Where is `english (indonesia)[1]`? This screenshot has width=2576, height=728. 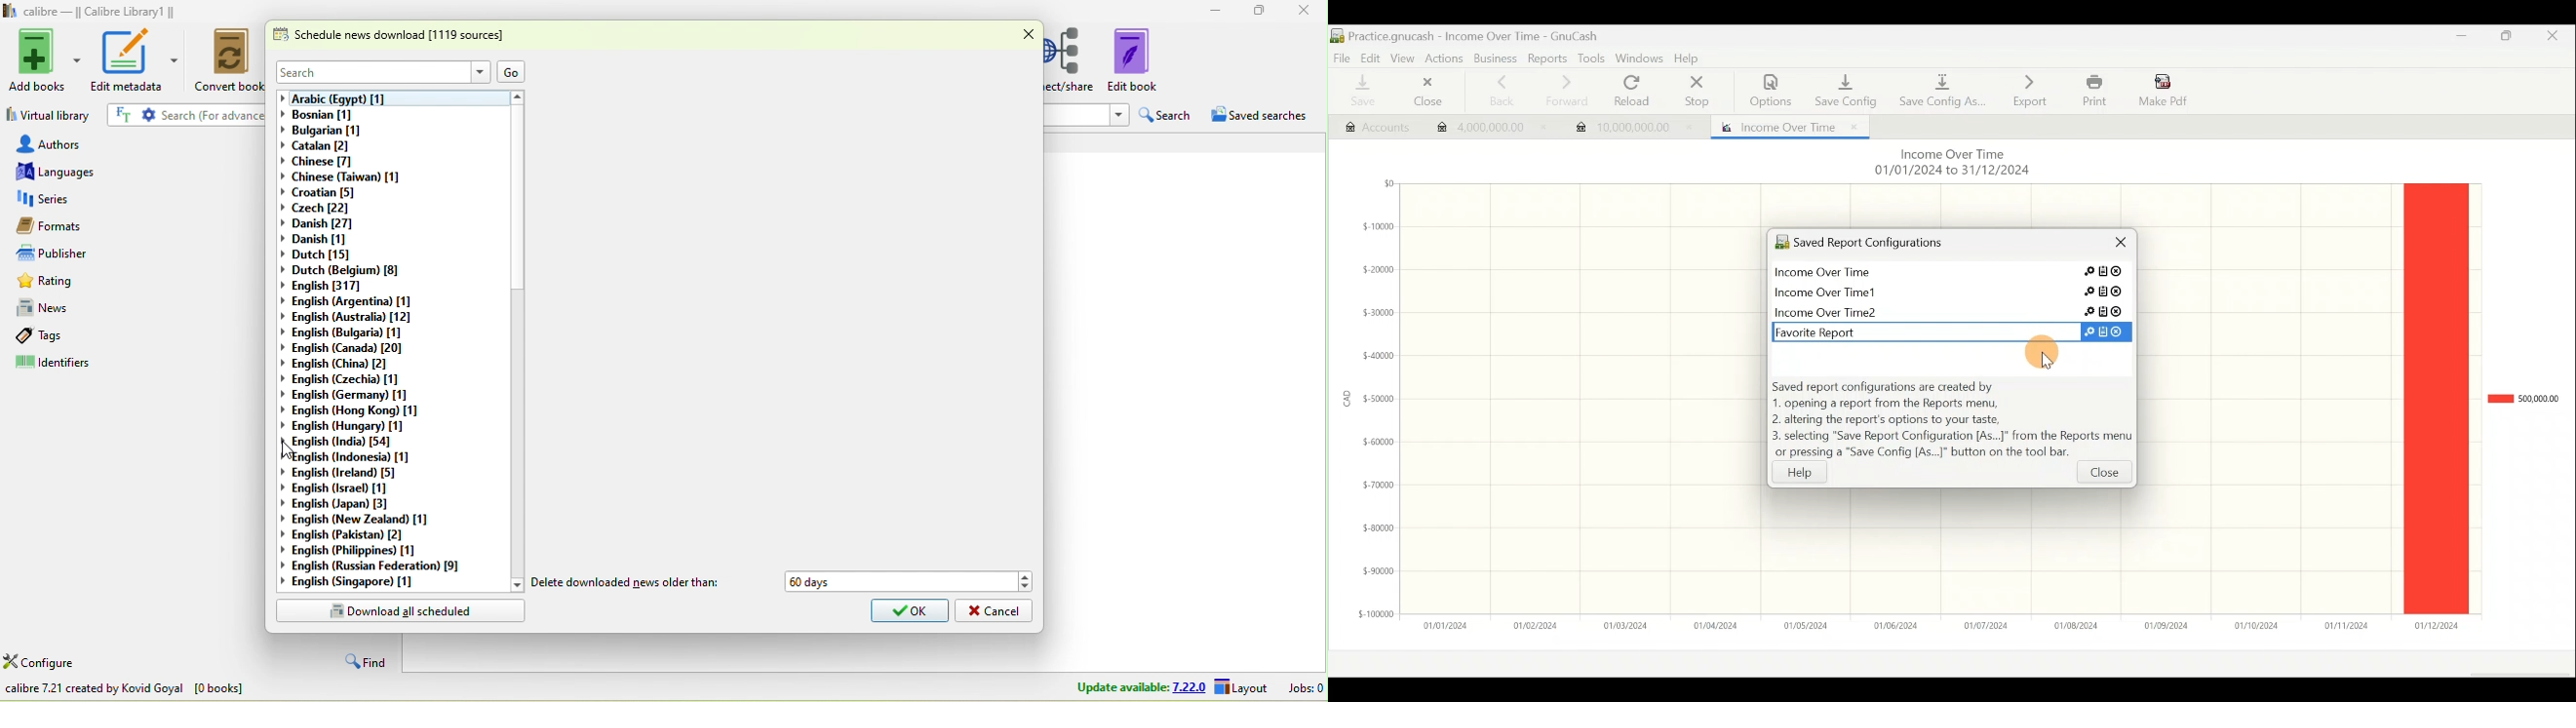
english (indonesia)[1] is located at coordinates (350, 458).